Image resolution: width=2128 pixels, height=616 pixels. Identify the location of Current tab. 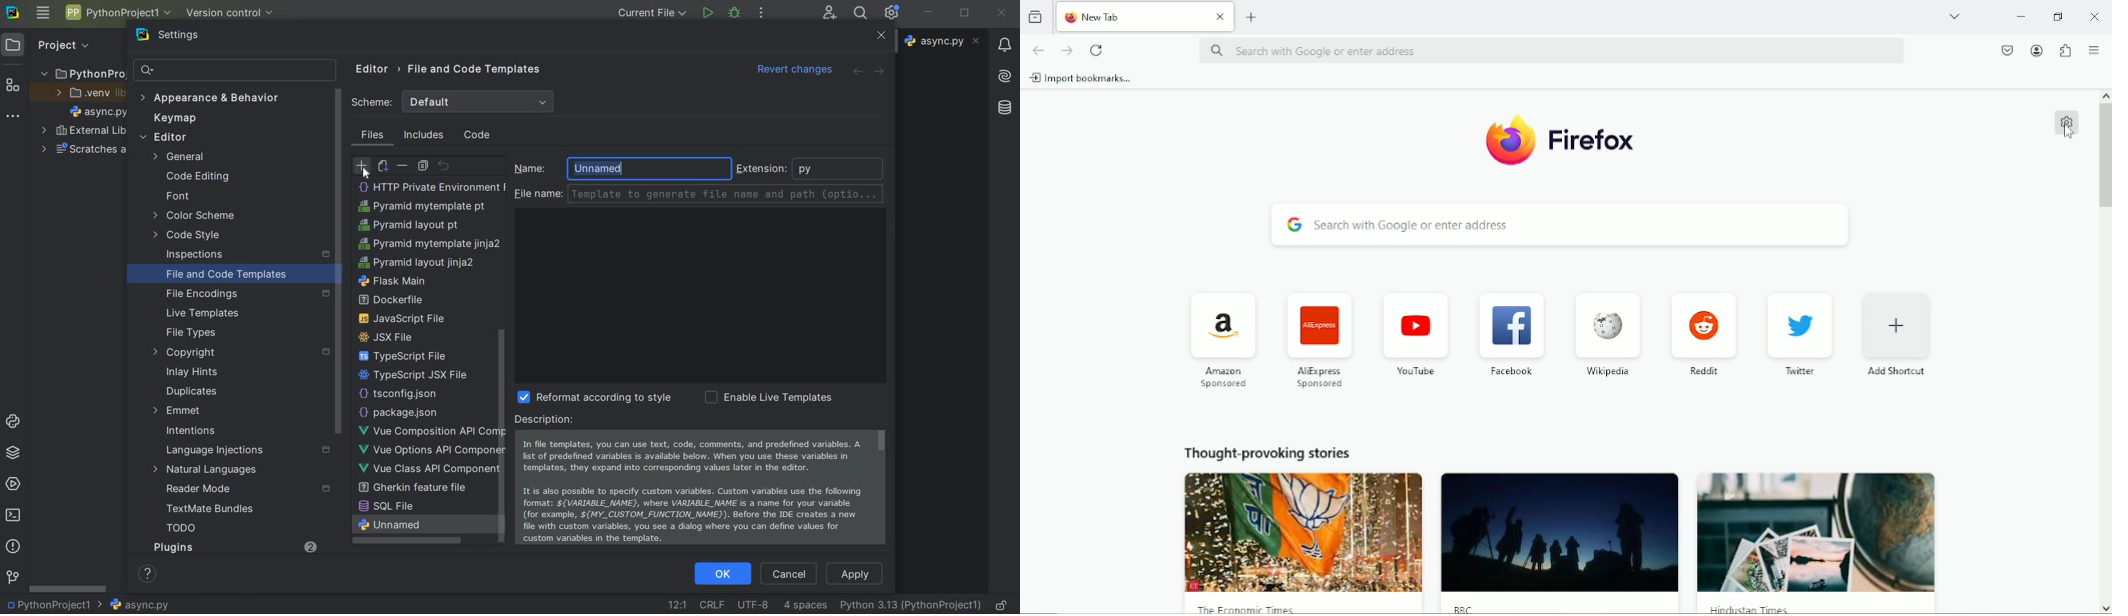
(1131, 16).